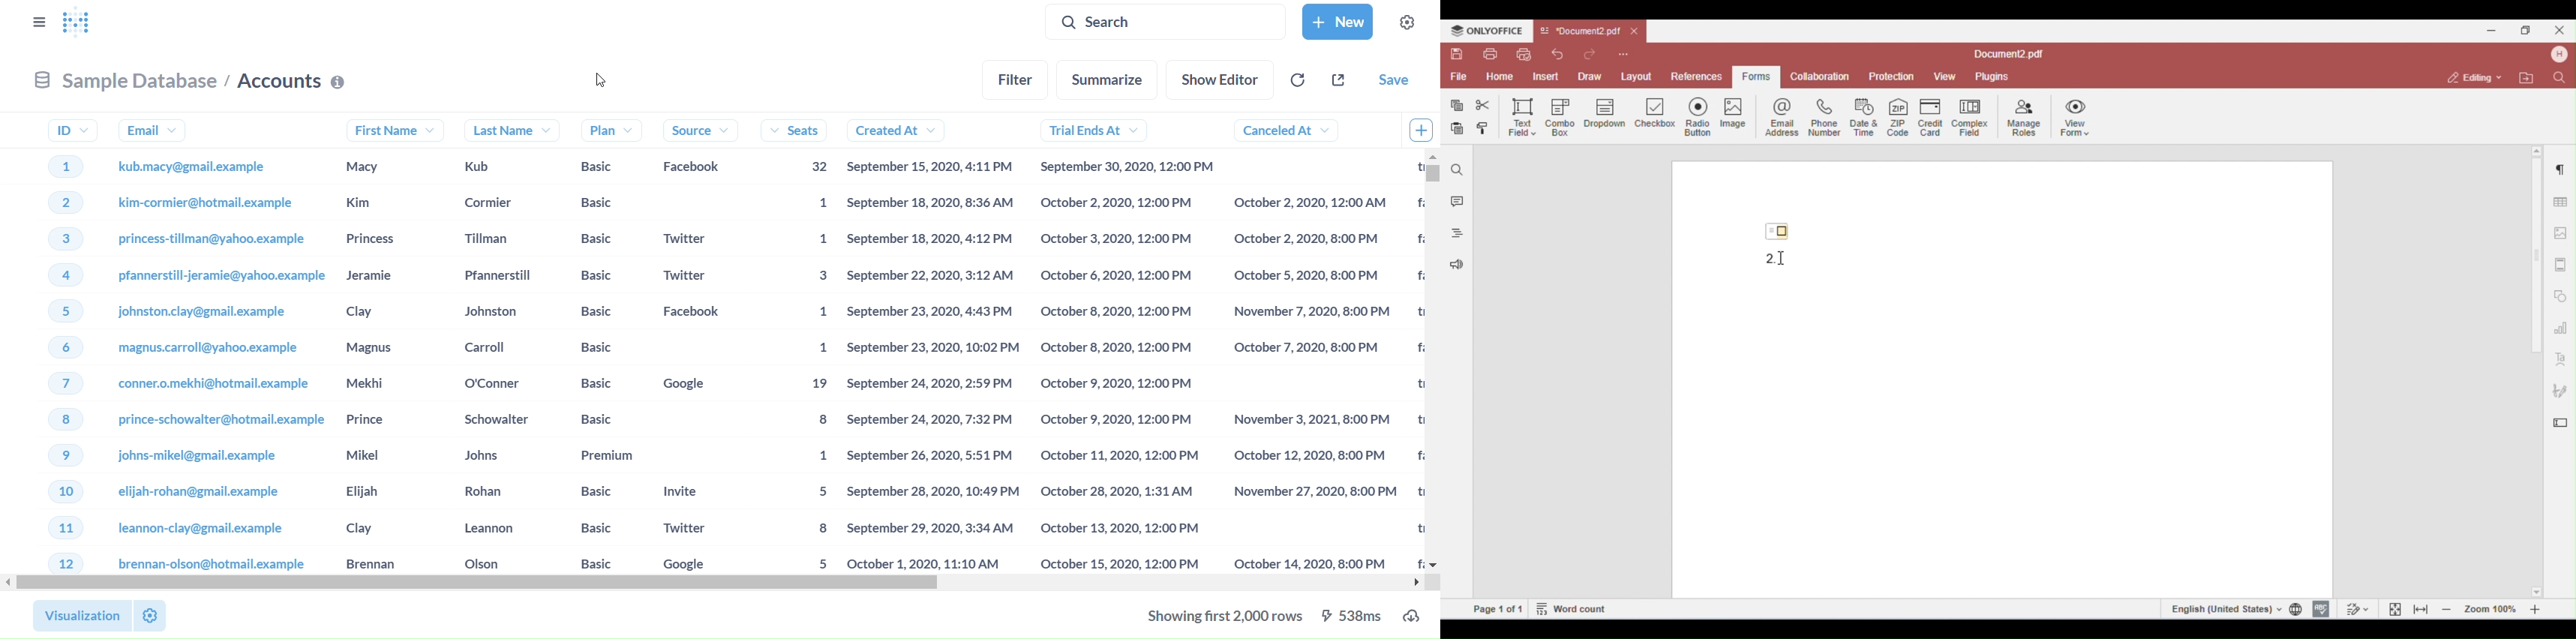 The width and height of the screenshot is (2576, 644). I want to click on seats, so click(794, 343).